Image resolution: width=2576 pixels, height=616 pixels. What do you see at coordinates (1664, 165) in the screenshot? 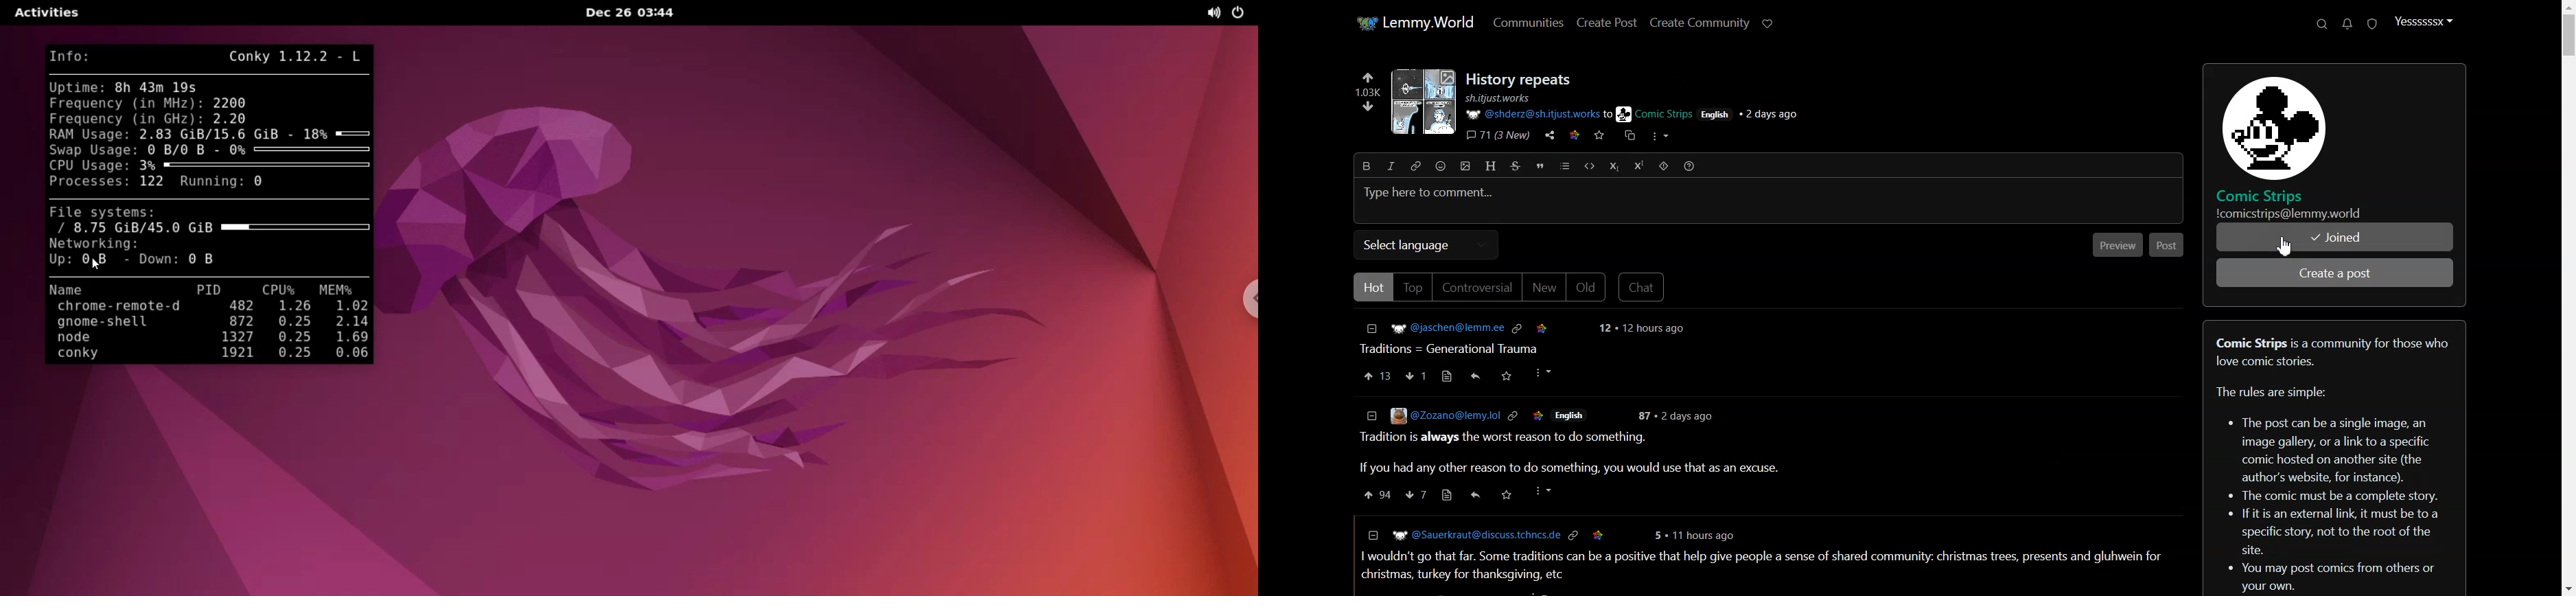
I see `Spoiler` at bounding box center [1664, 165].